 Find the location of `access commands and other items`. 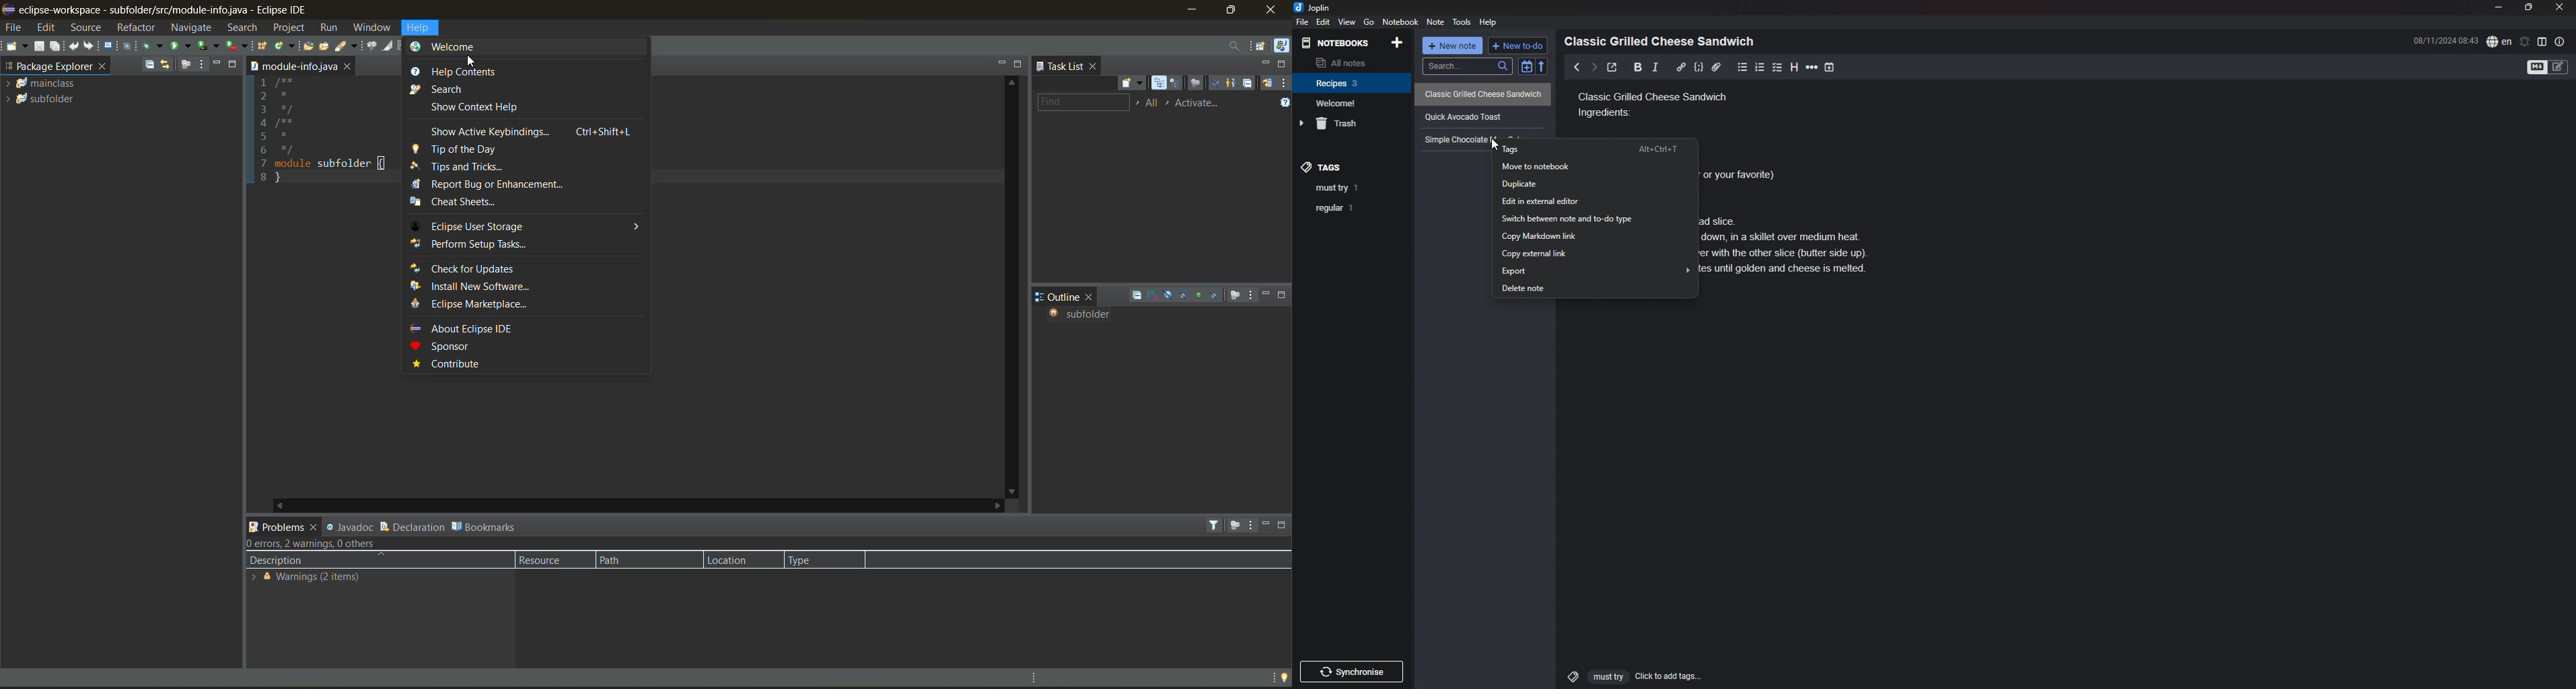

access commands and other items is located at coordinates (1235, 45).